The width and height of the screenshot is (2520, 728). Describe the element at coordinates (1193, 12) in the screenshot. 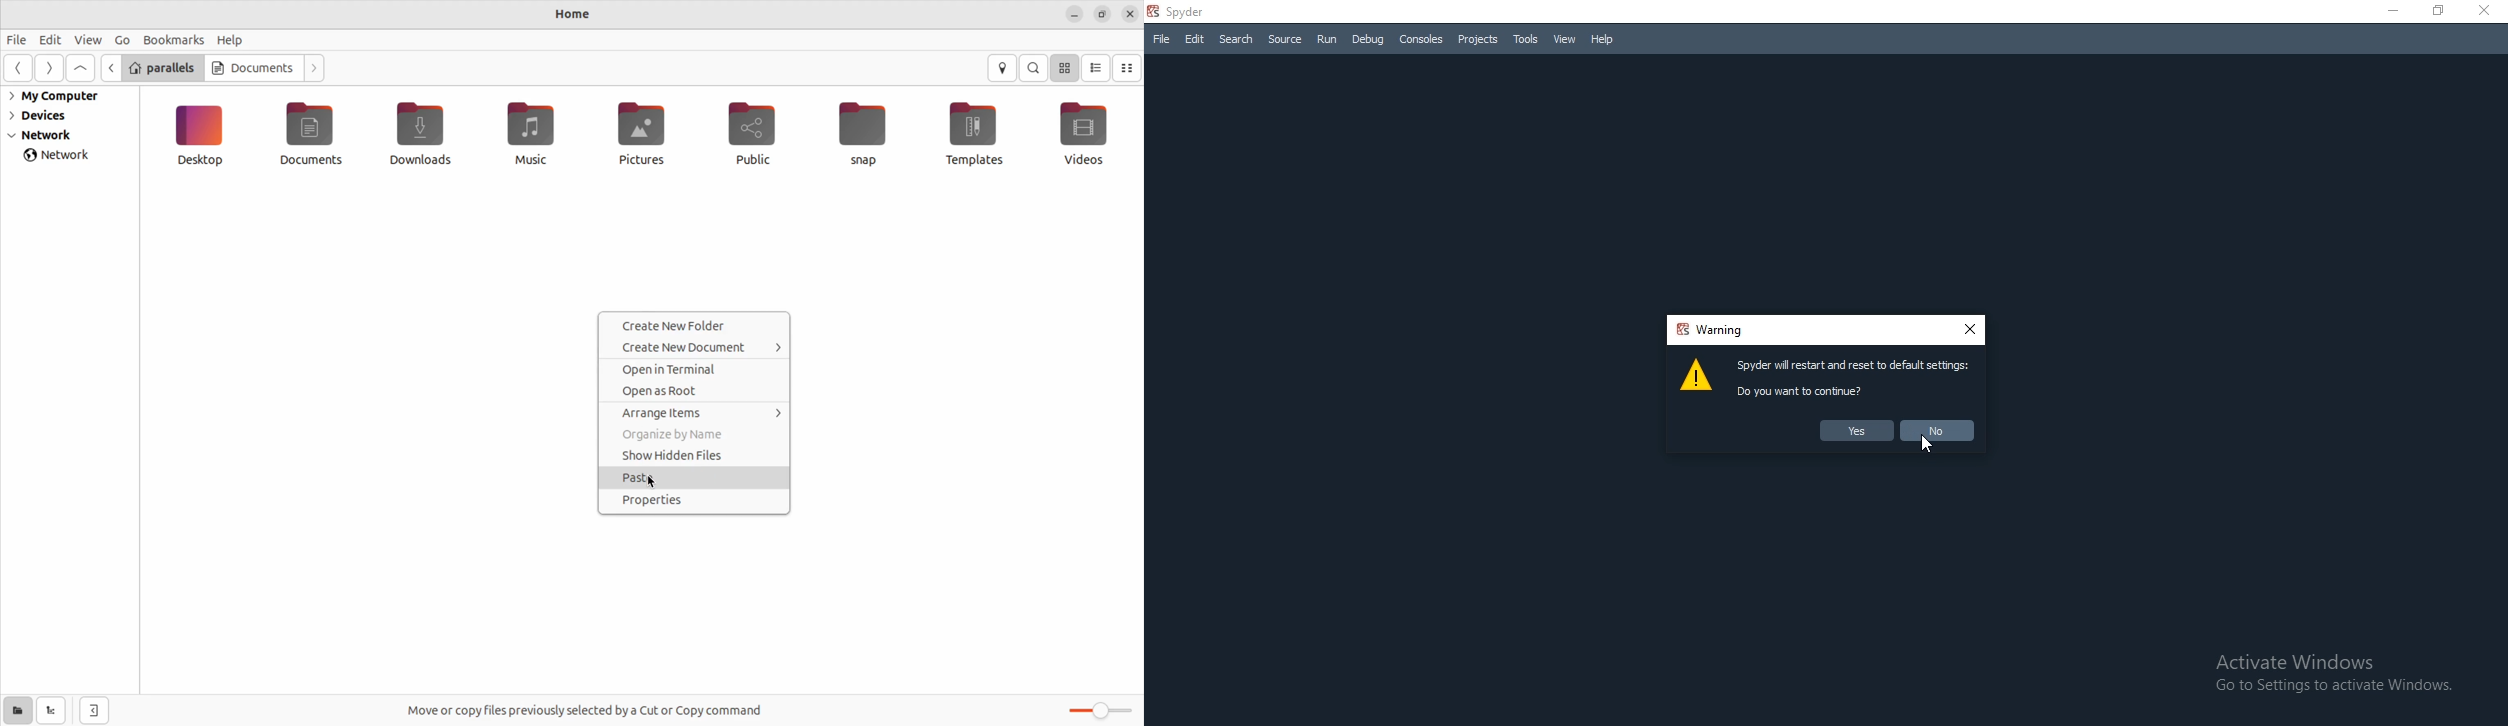

I see `spyder` at that location.